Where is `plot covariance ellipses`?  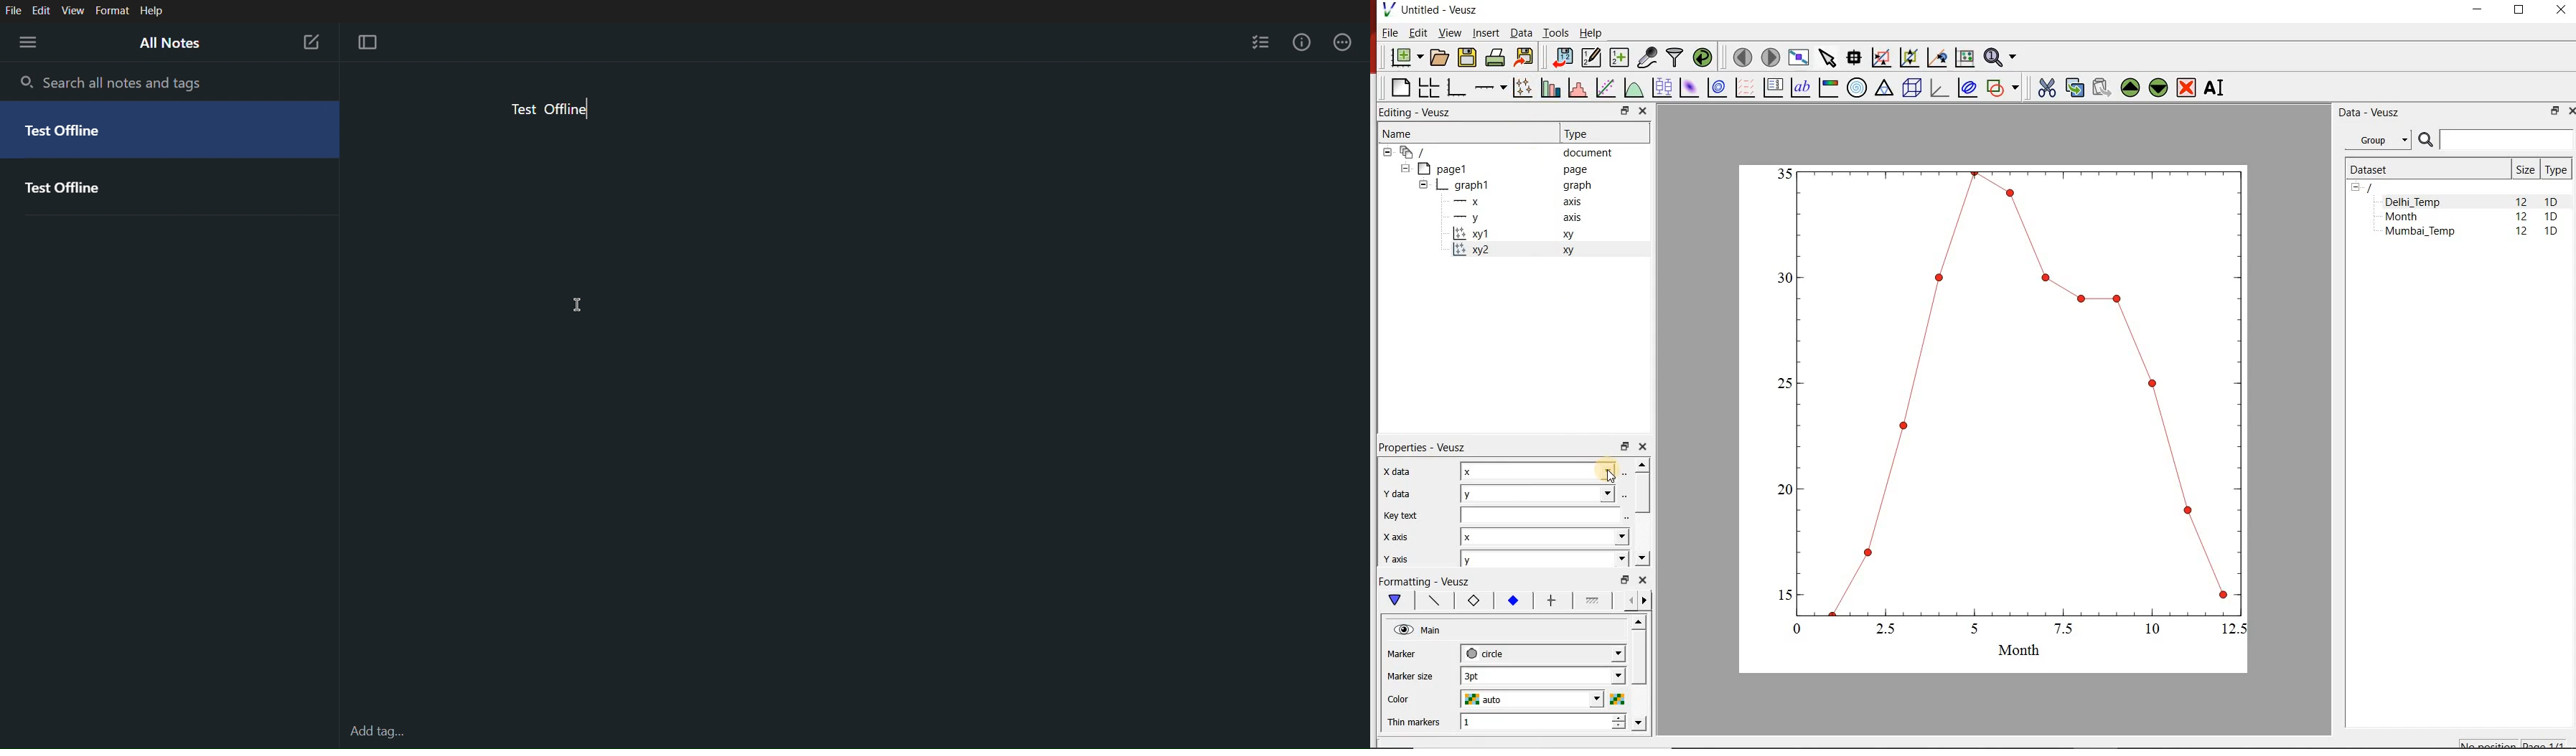
plot covariance ellipses is located at coordinates (1967, 88).